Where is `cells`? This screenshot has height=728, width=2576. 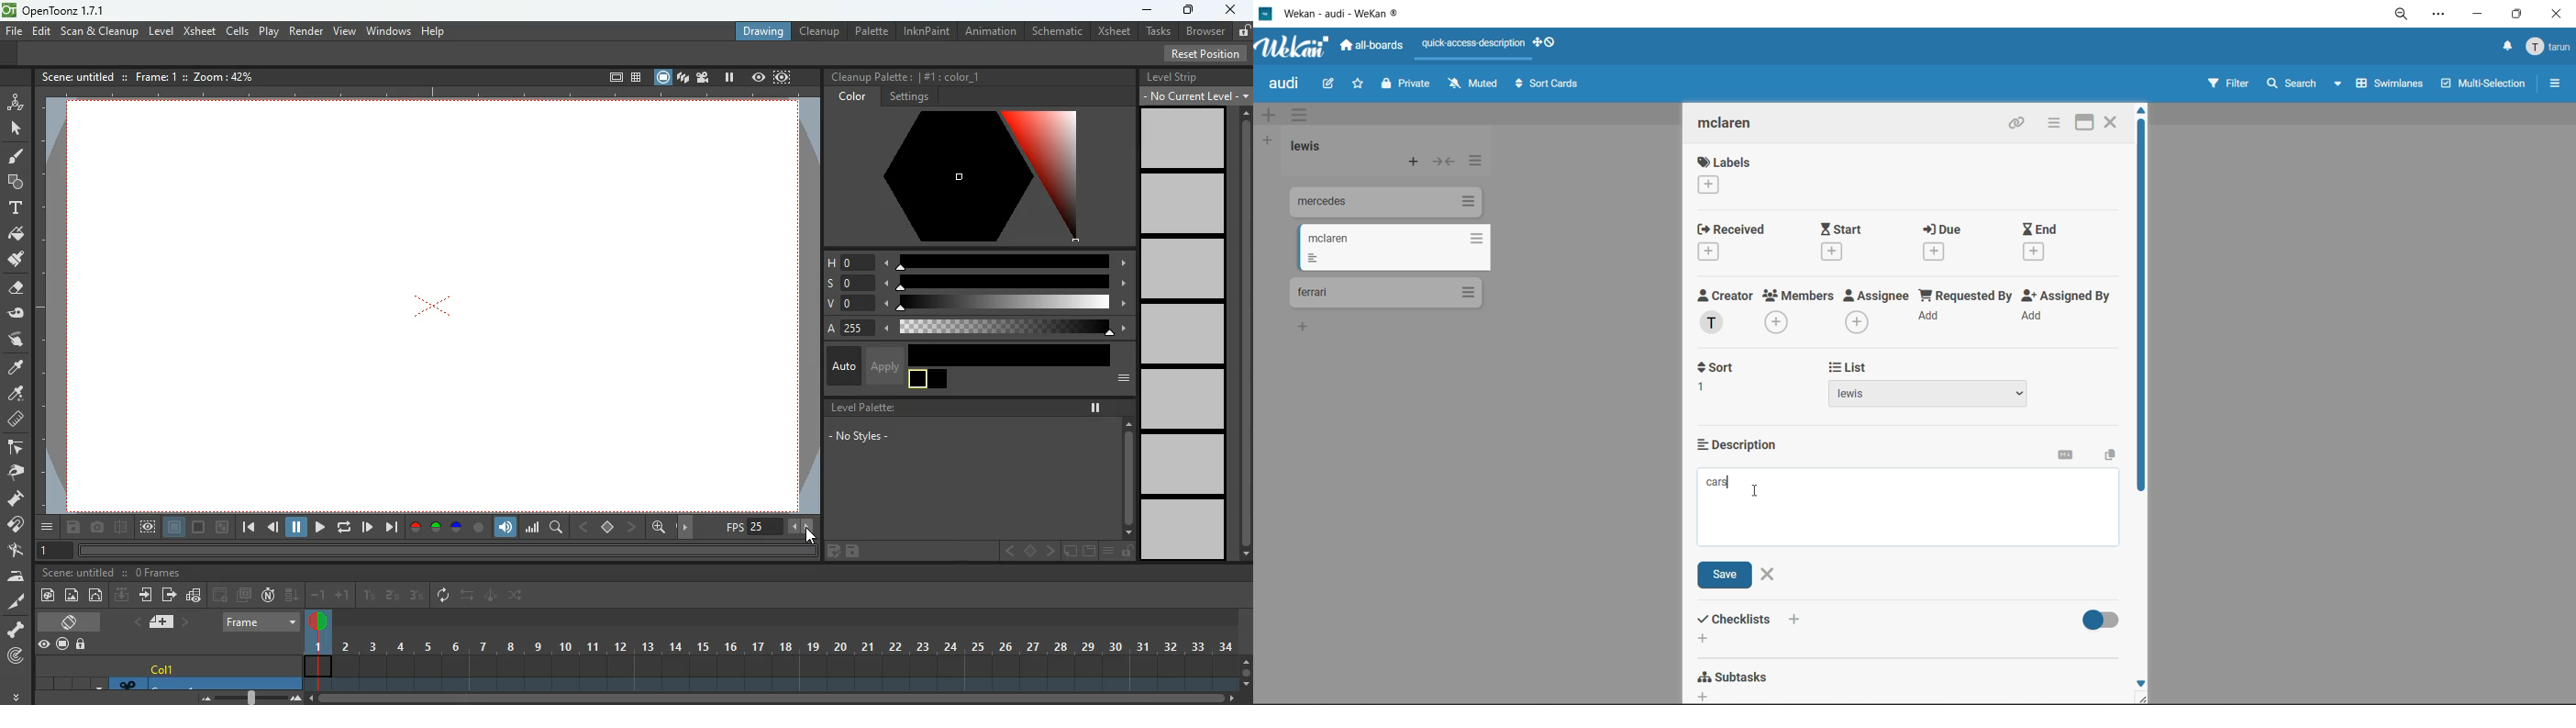
cells is located at coordinates (239, 30).